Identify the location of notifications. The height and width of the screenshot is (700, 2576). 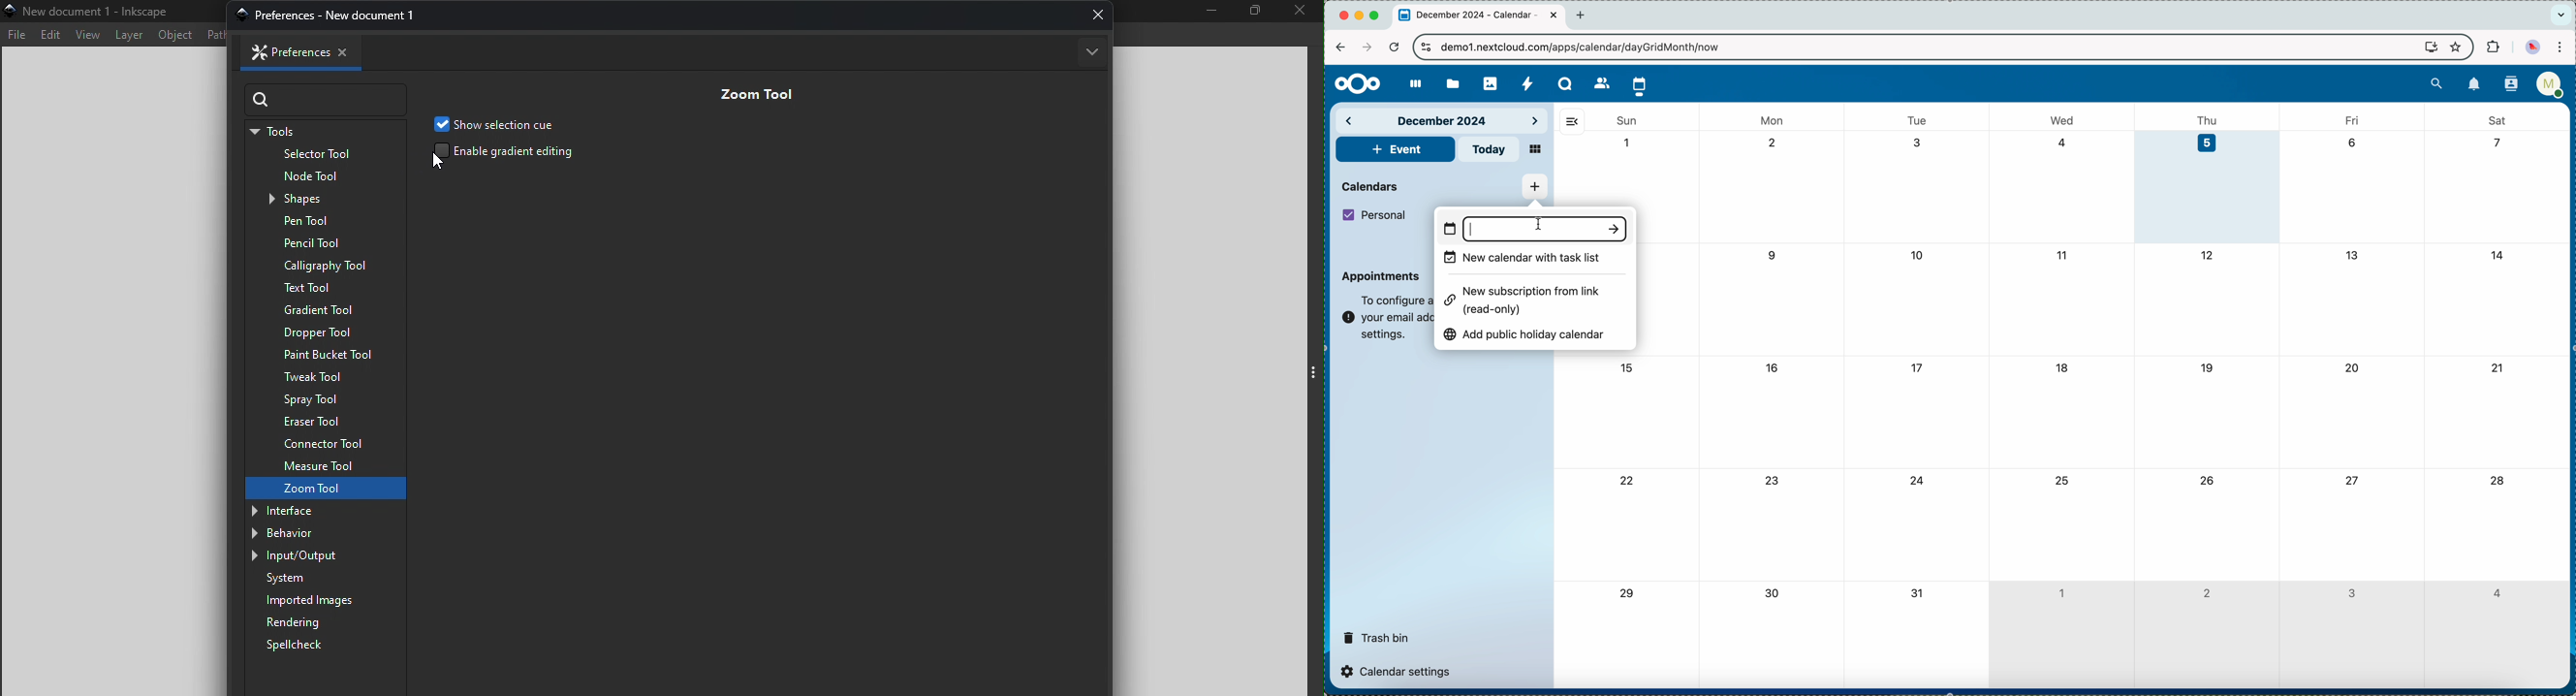
(2475, 85).